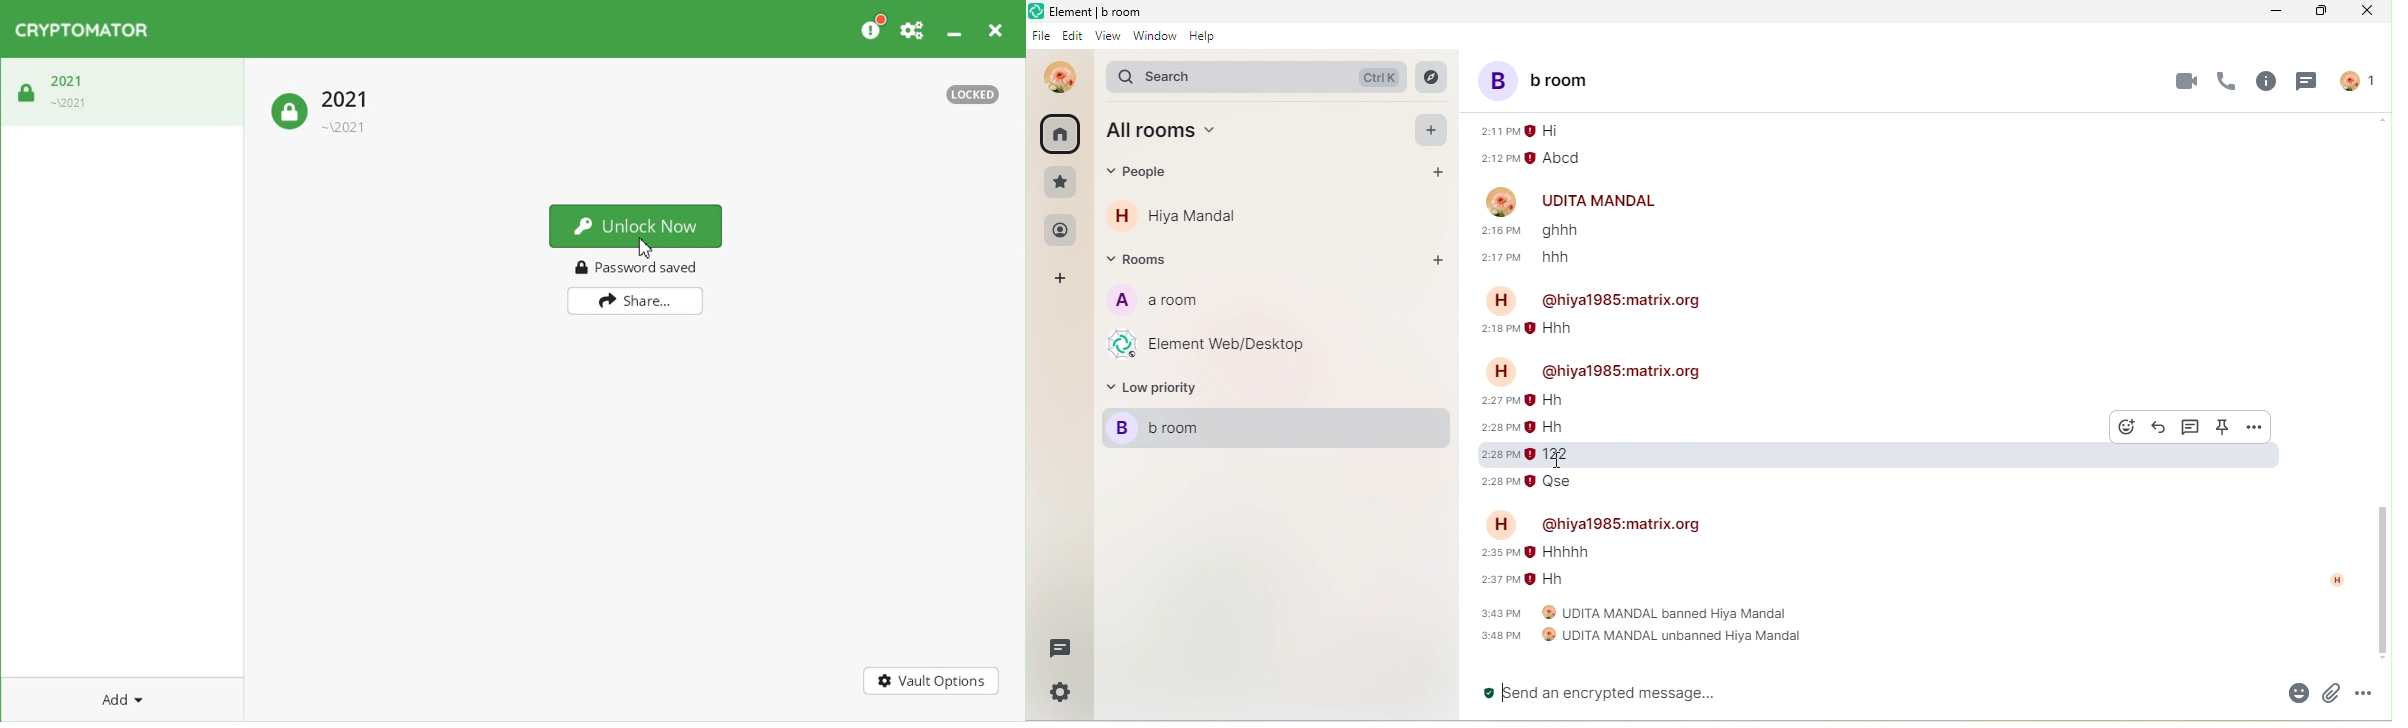 The height and width of the screenshot is (728, 2408). Describe the element at coordinates (1616, 694) in the screenshot. I see `send an encrypted message` at that location.